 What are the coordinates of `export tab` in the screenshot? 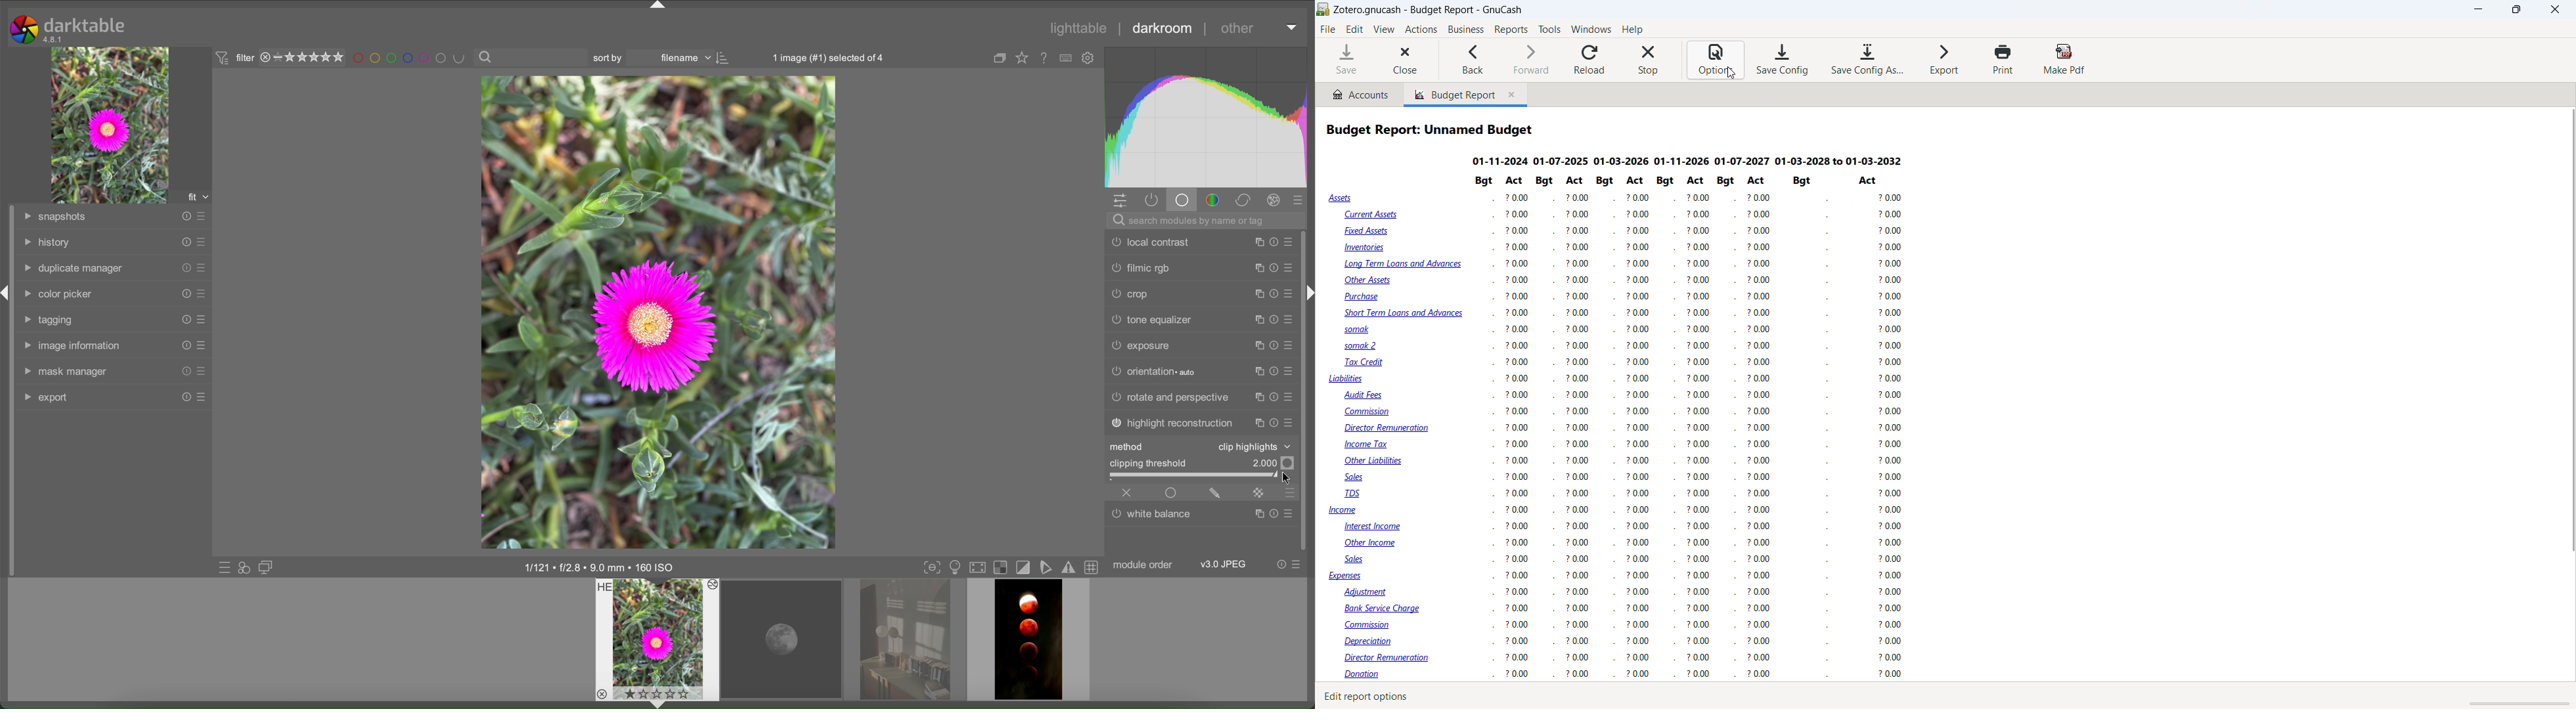 It's located at (46, 396).